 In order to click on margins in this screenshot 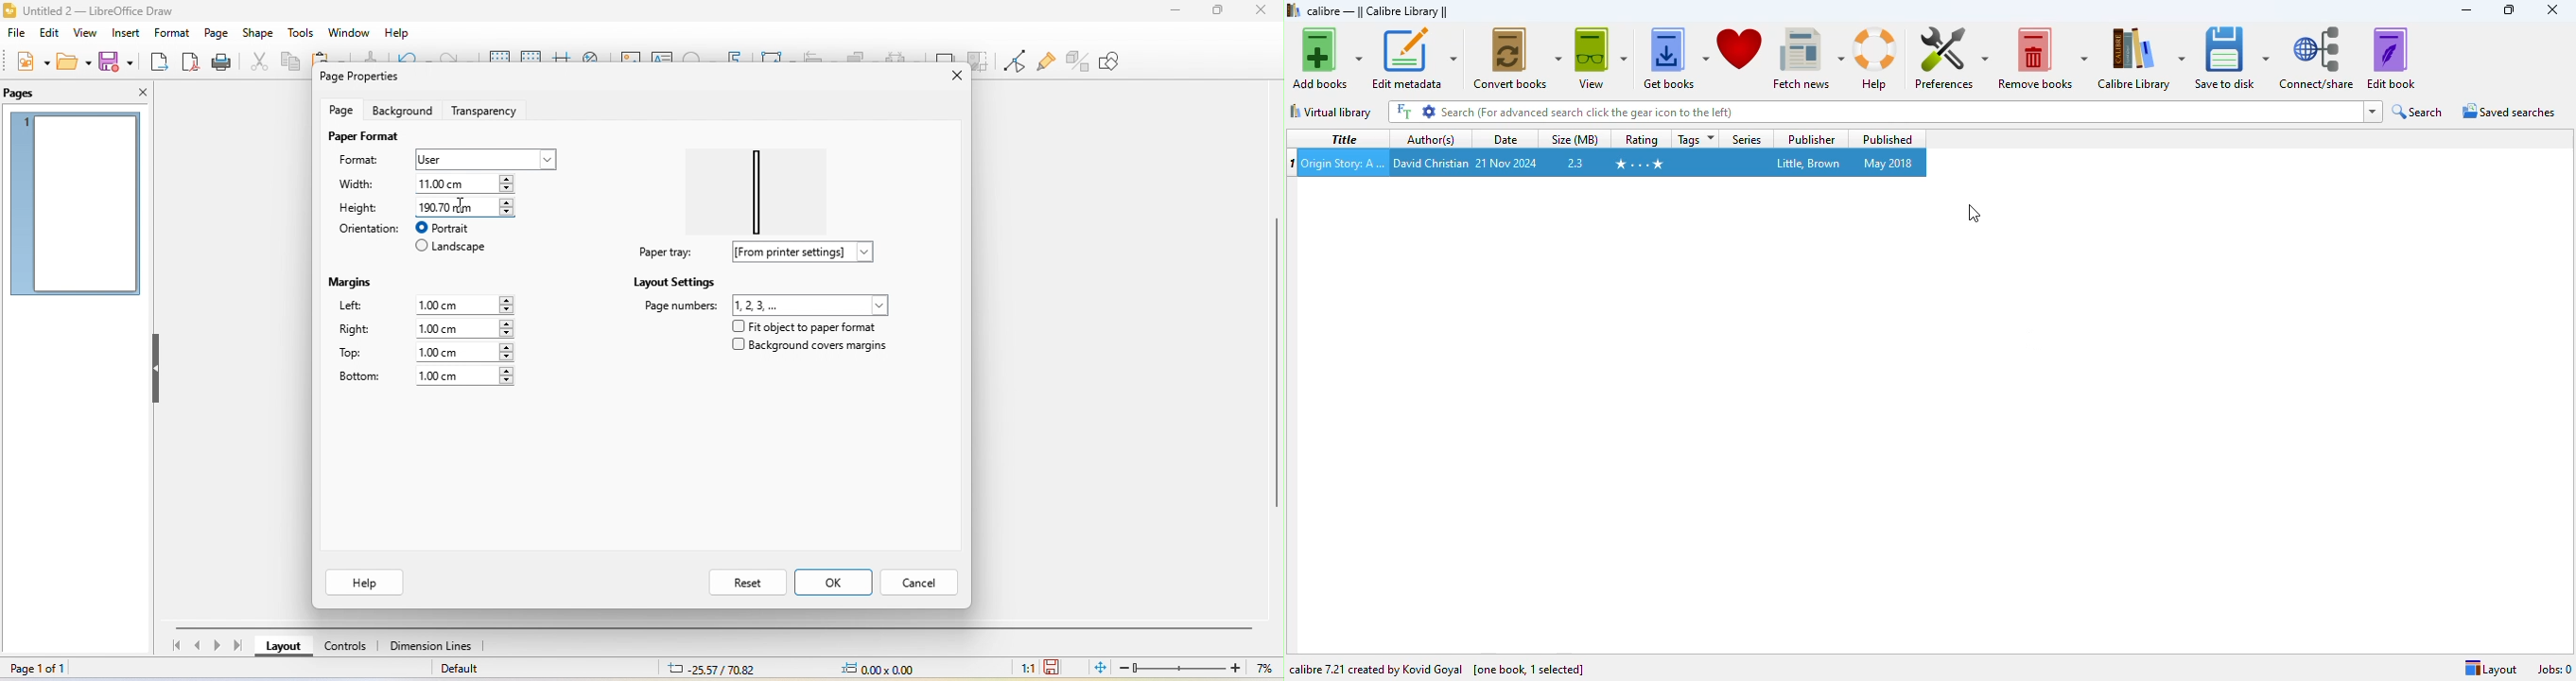, I will do `click(355, 279)`.